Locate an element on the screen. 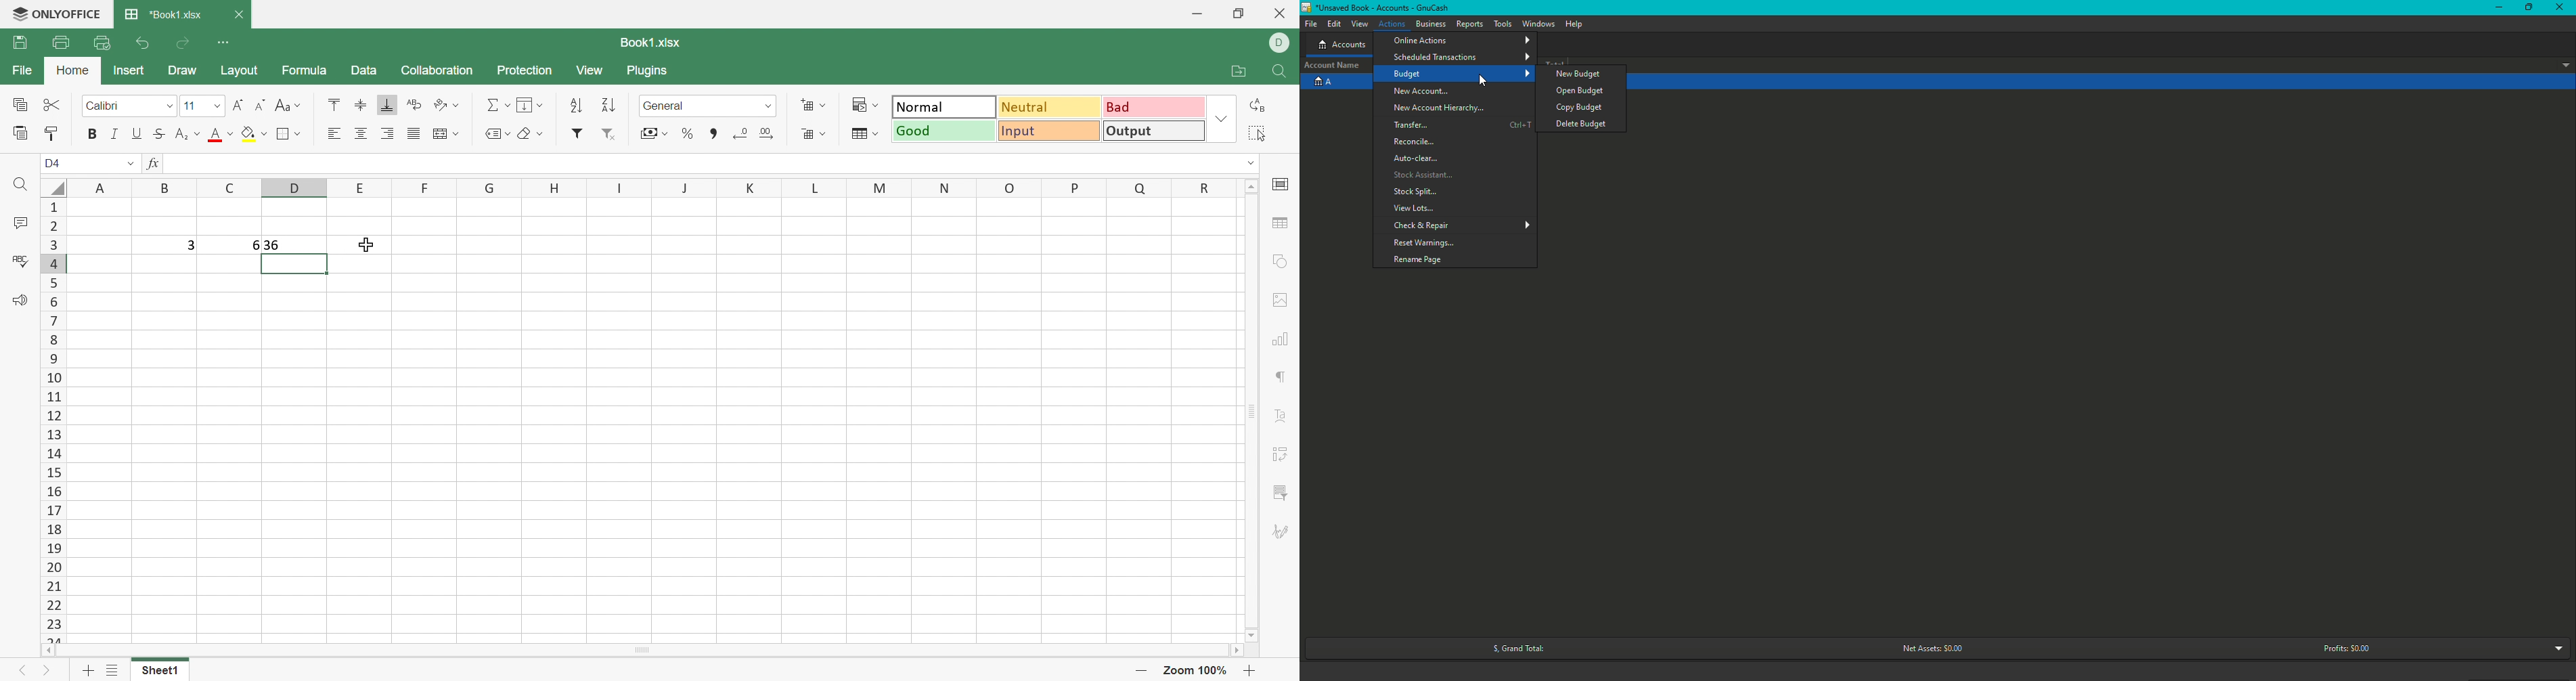 This screenshot has width=2576, height=700. Summation is located at coordinates (497, 104).